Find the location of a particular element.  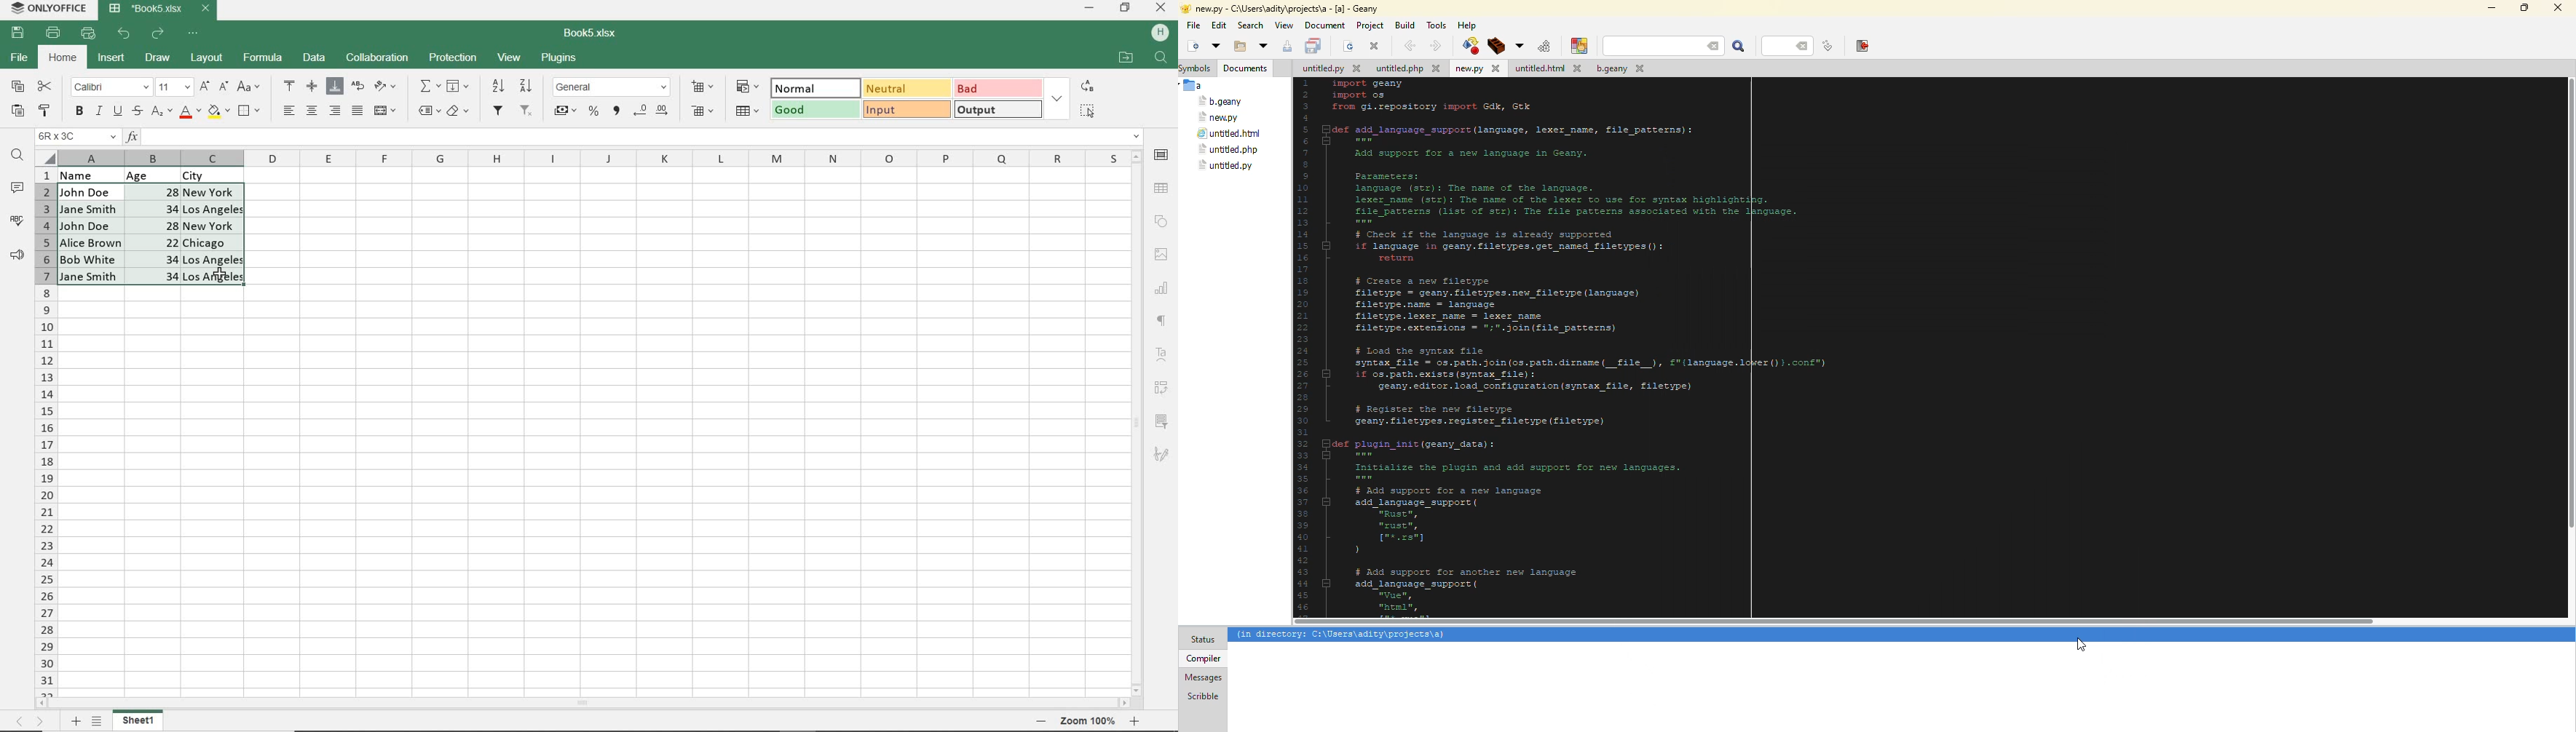

WRAP TEXT is located at coordinates (359, 88).